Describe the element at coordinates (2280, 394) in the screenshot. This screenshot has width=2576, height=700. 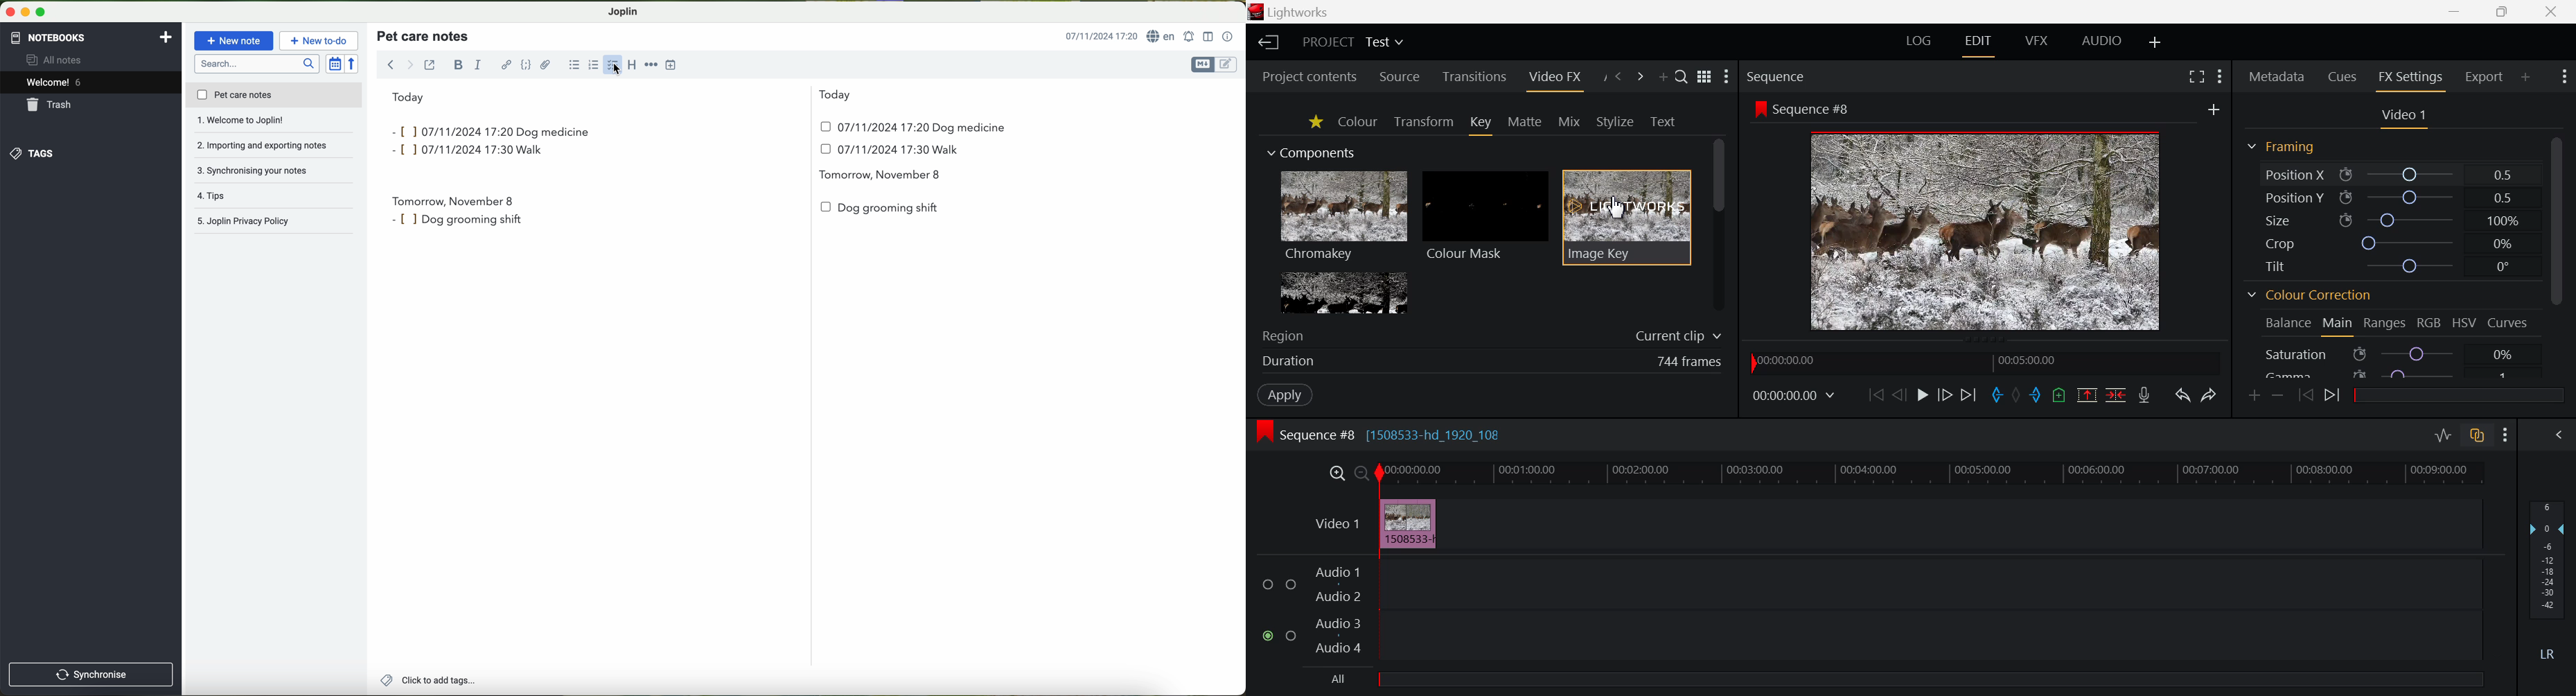
I see `Remove keyframe` at that location.